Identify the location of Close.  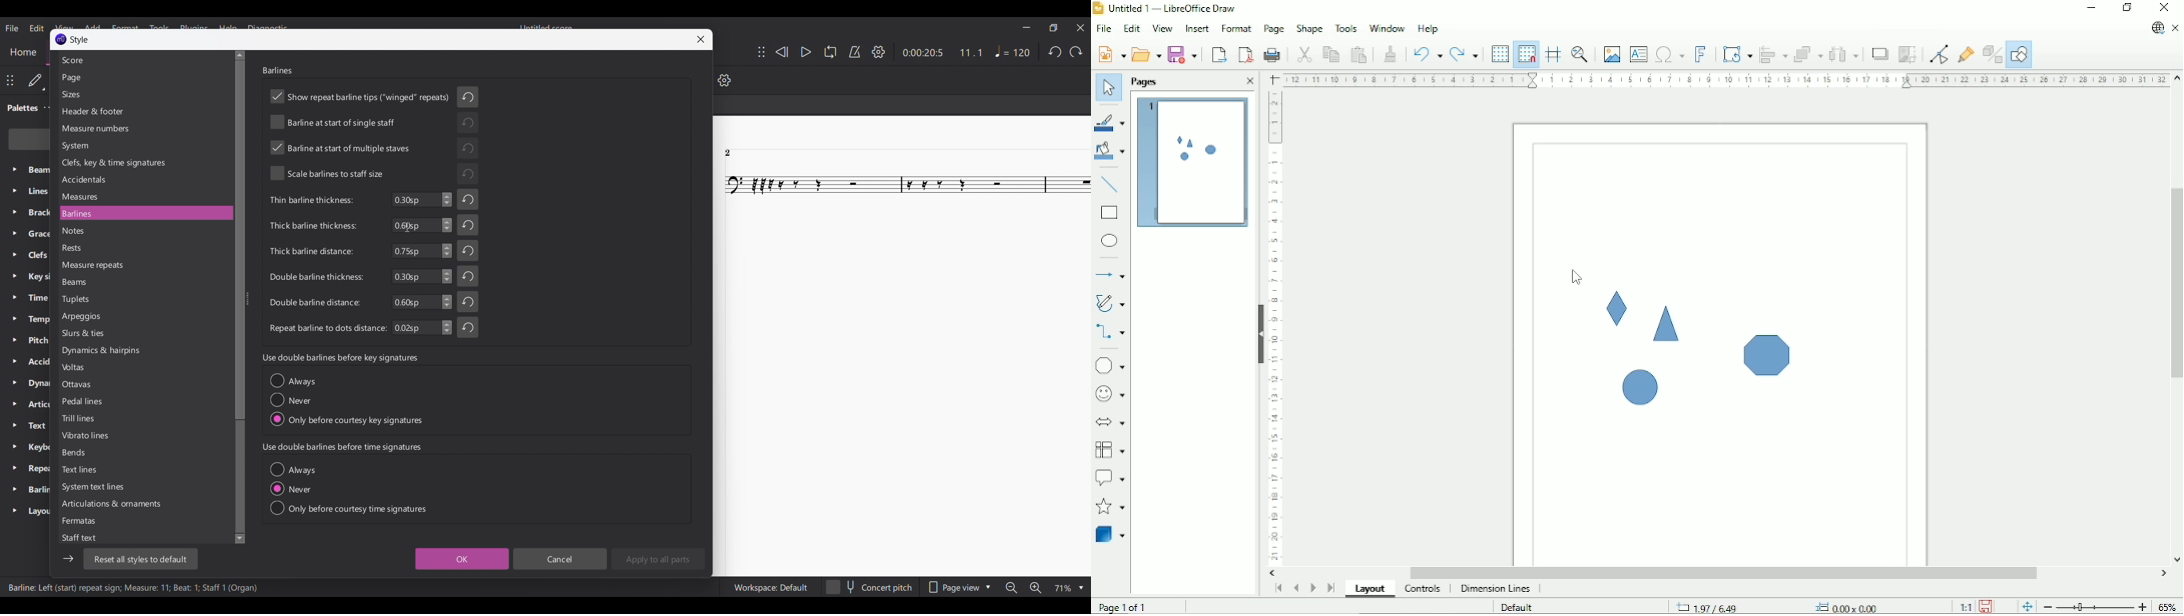
(2167, 8).